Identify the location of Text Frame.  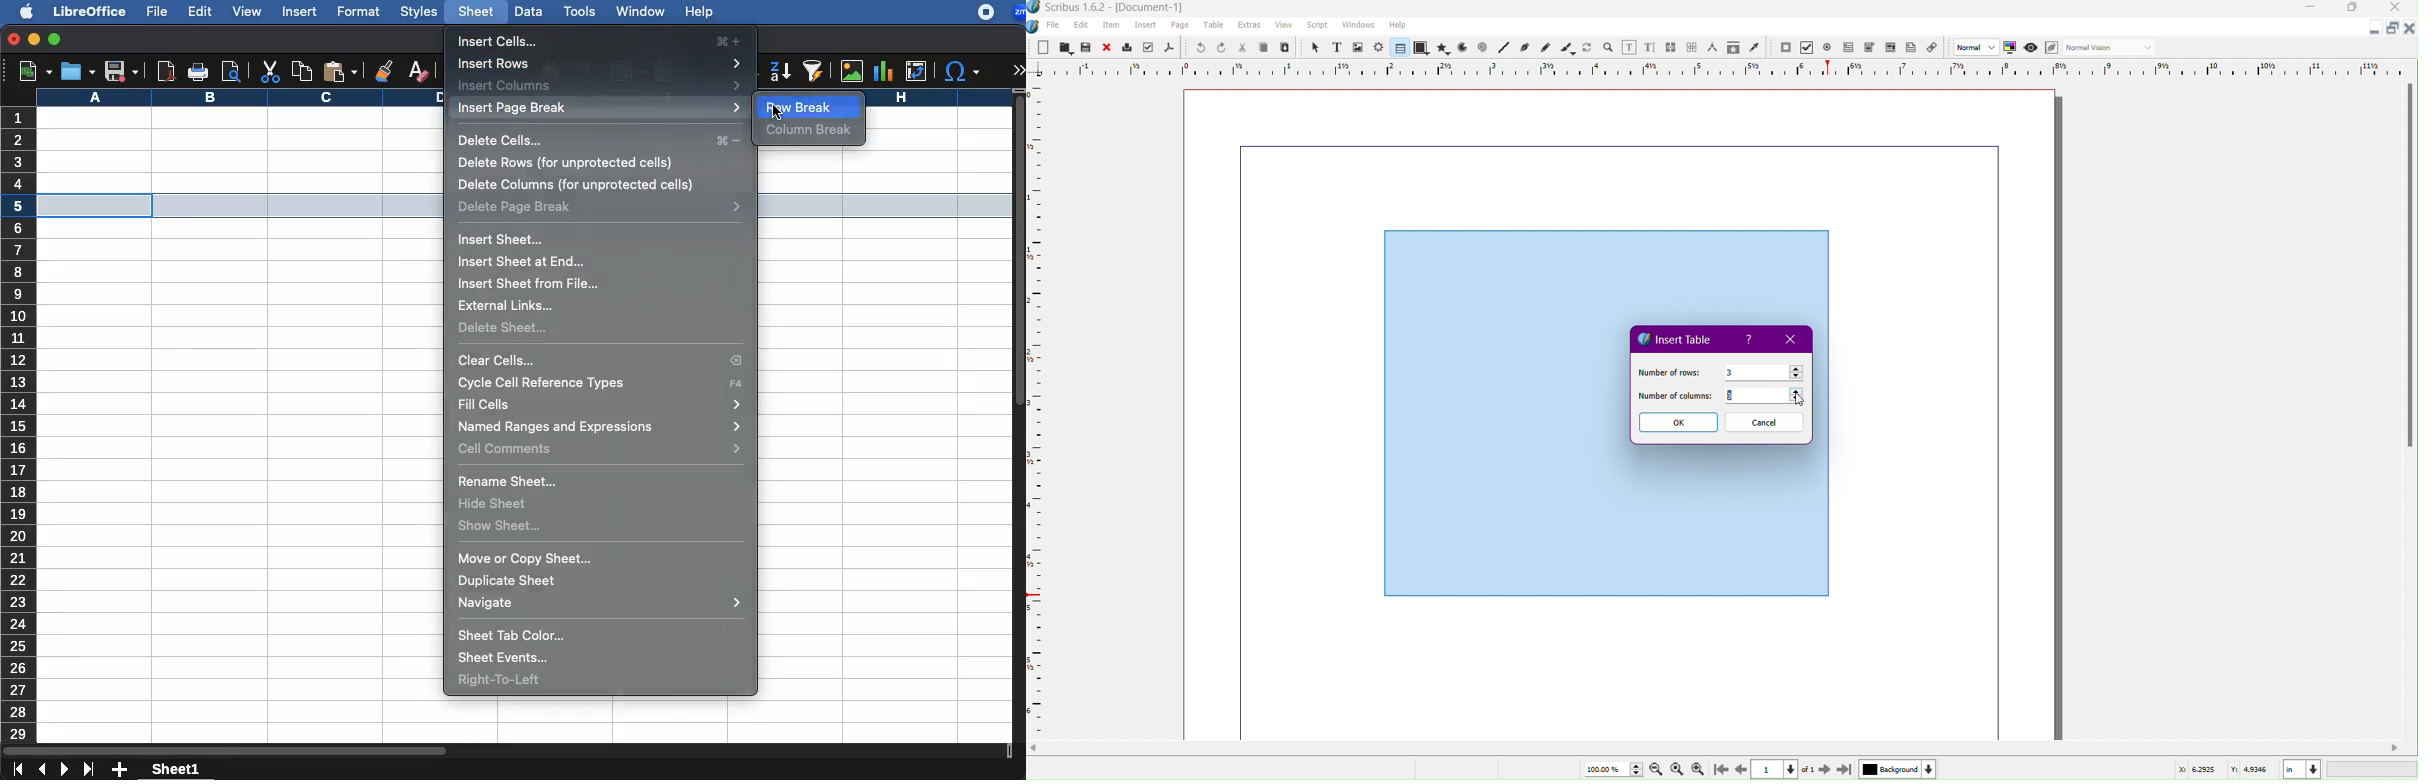
(1336, 47).